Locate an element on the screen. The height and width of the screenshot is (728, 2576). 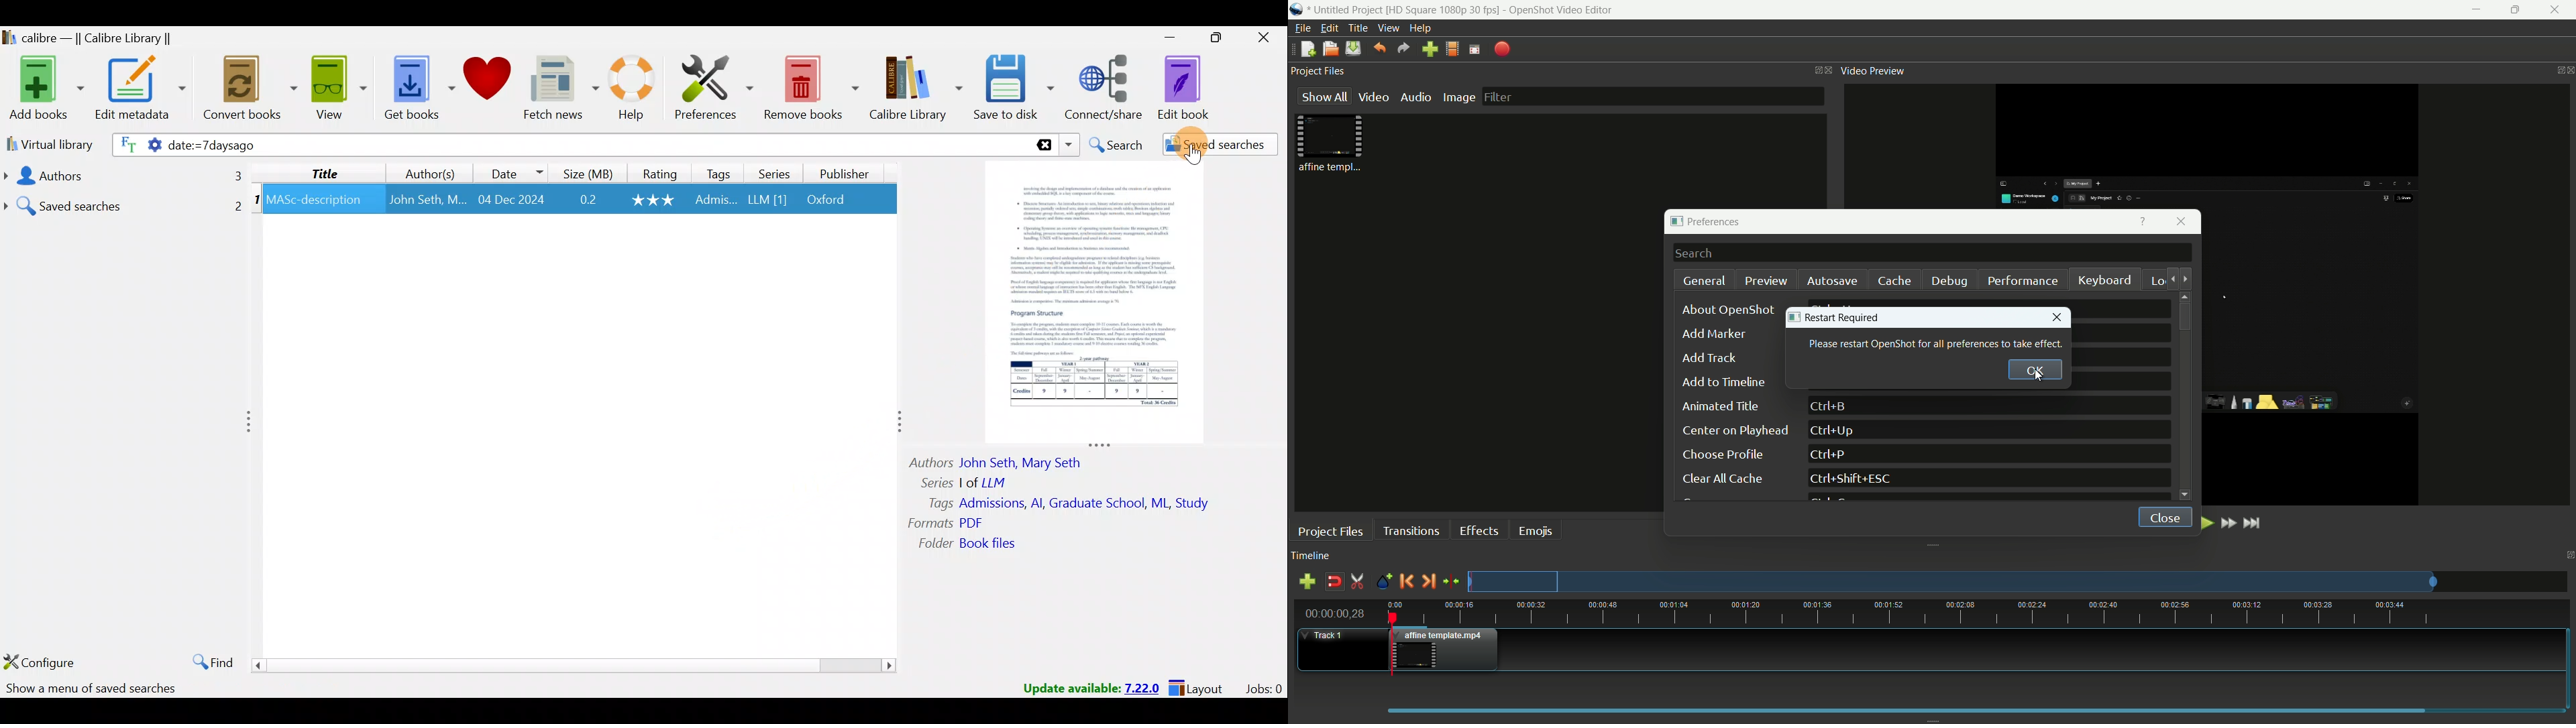
full screen is located at coordinates (1474, 48).